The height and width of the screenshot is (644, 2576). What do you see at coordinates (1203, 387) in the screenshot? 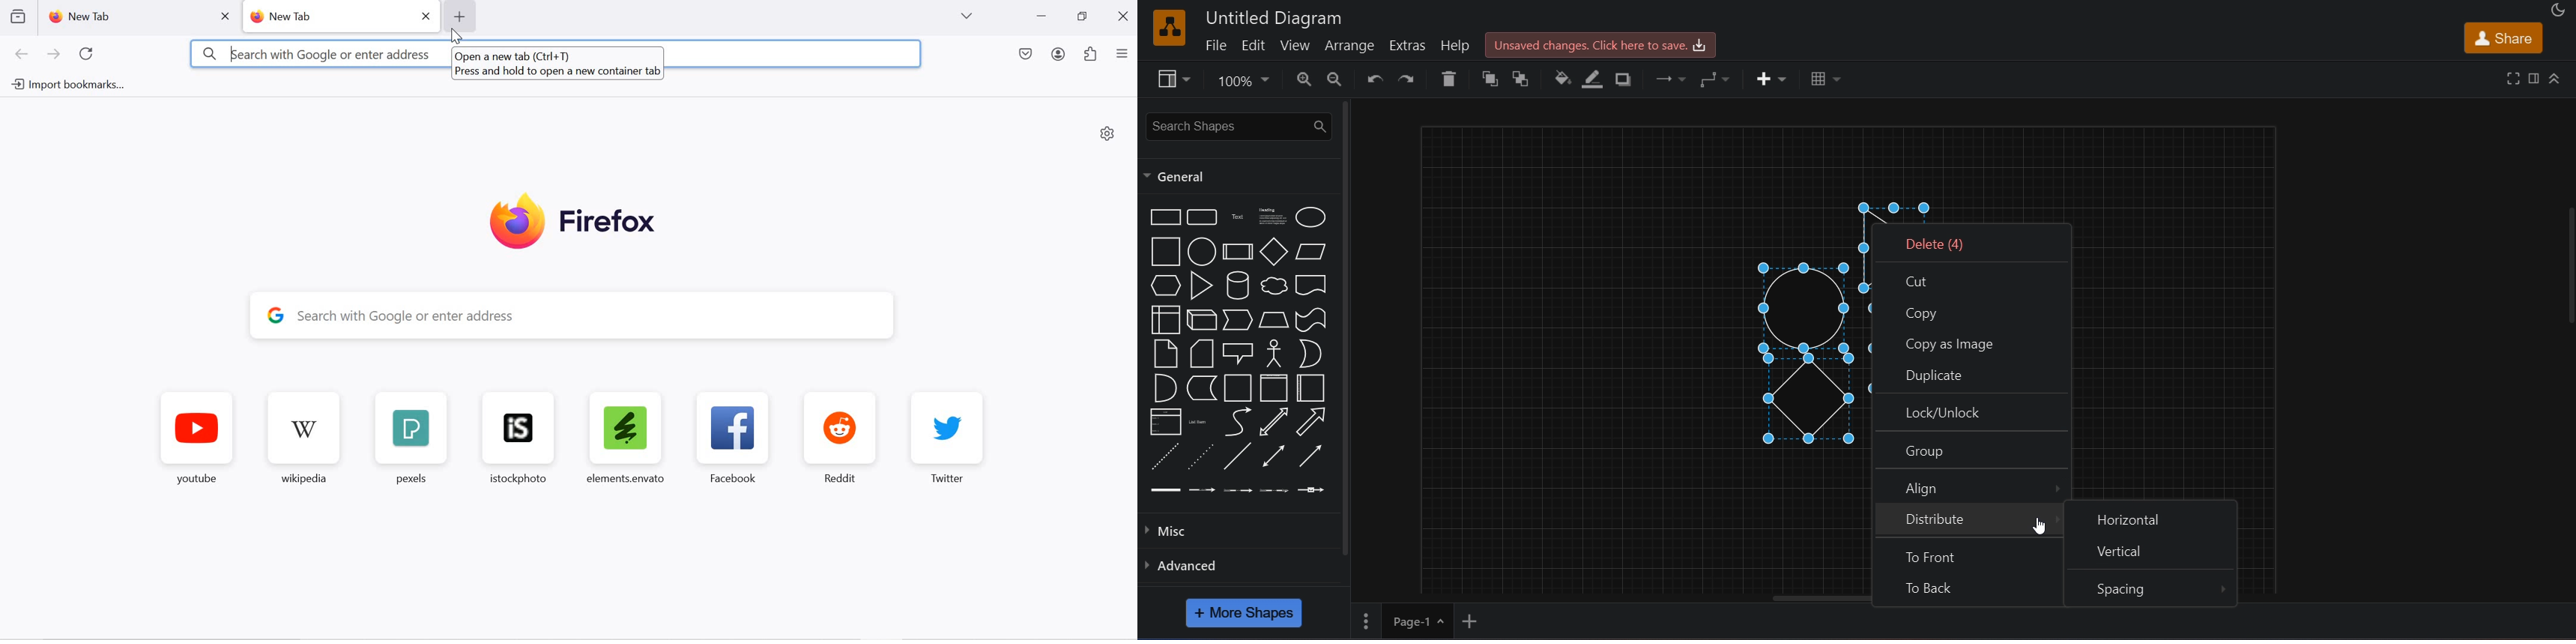
I see `data storage` at bounding box center [1203, 387].